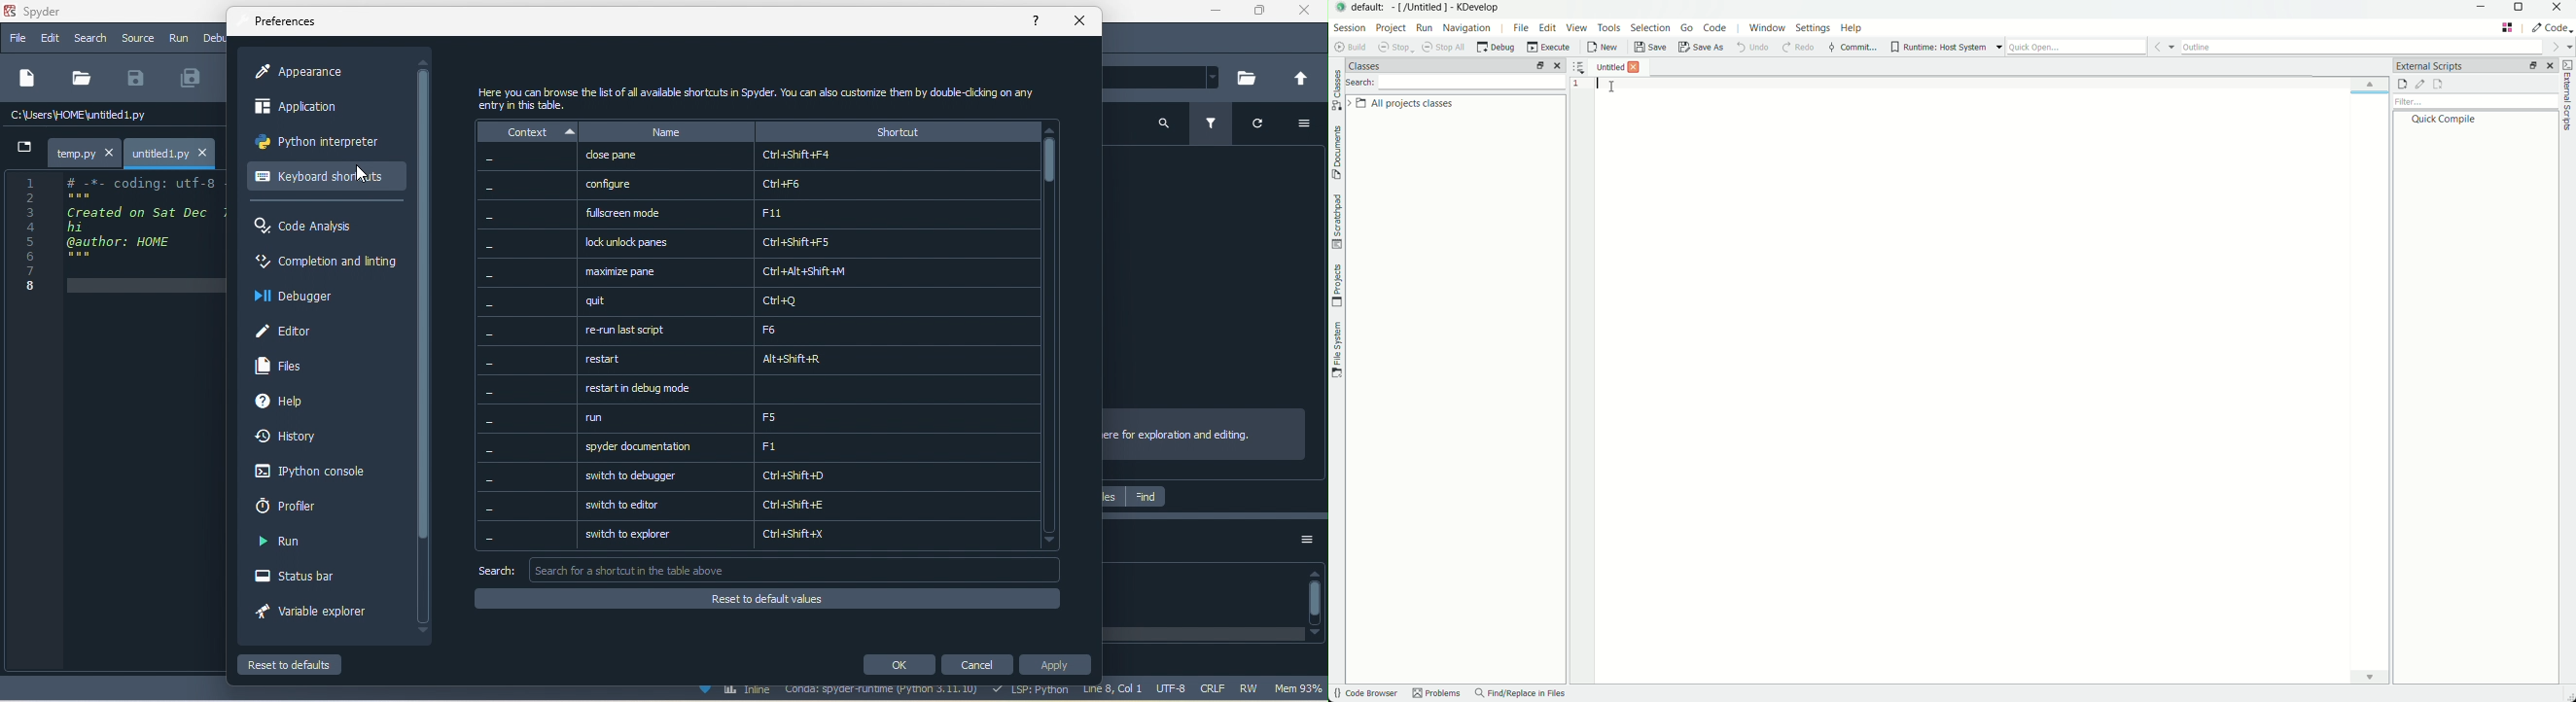 The width and height of the screenshot is (2576, 728). What do you see at coordinates (771, 97) in the screenshot?
I see `keyboard shortcuts teext` at bounding box center [771, 97].